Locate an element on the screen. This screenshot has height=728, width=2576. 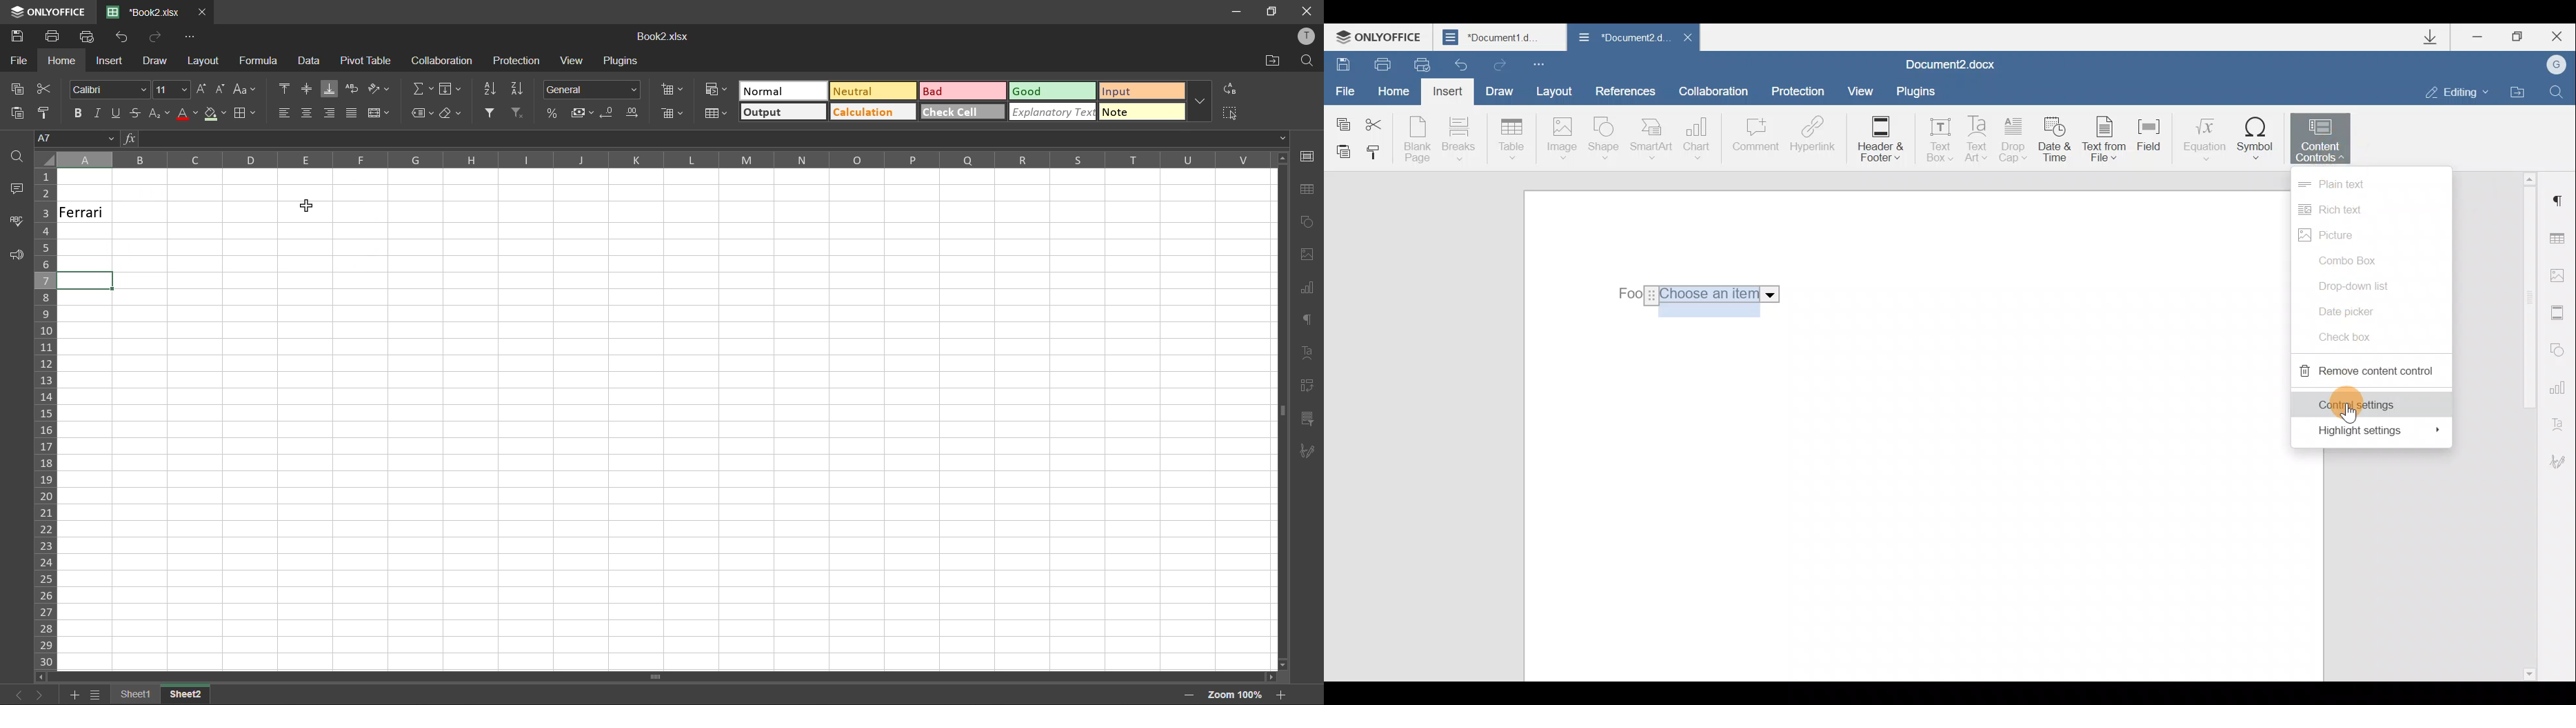
Shapes settings is located at coordinates (2558, 348).